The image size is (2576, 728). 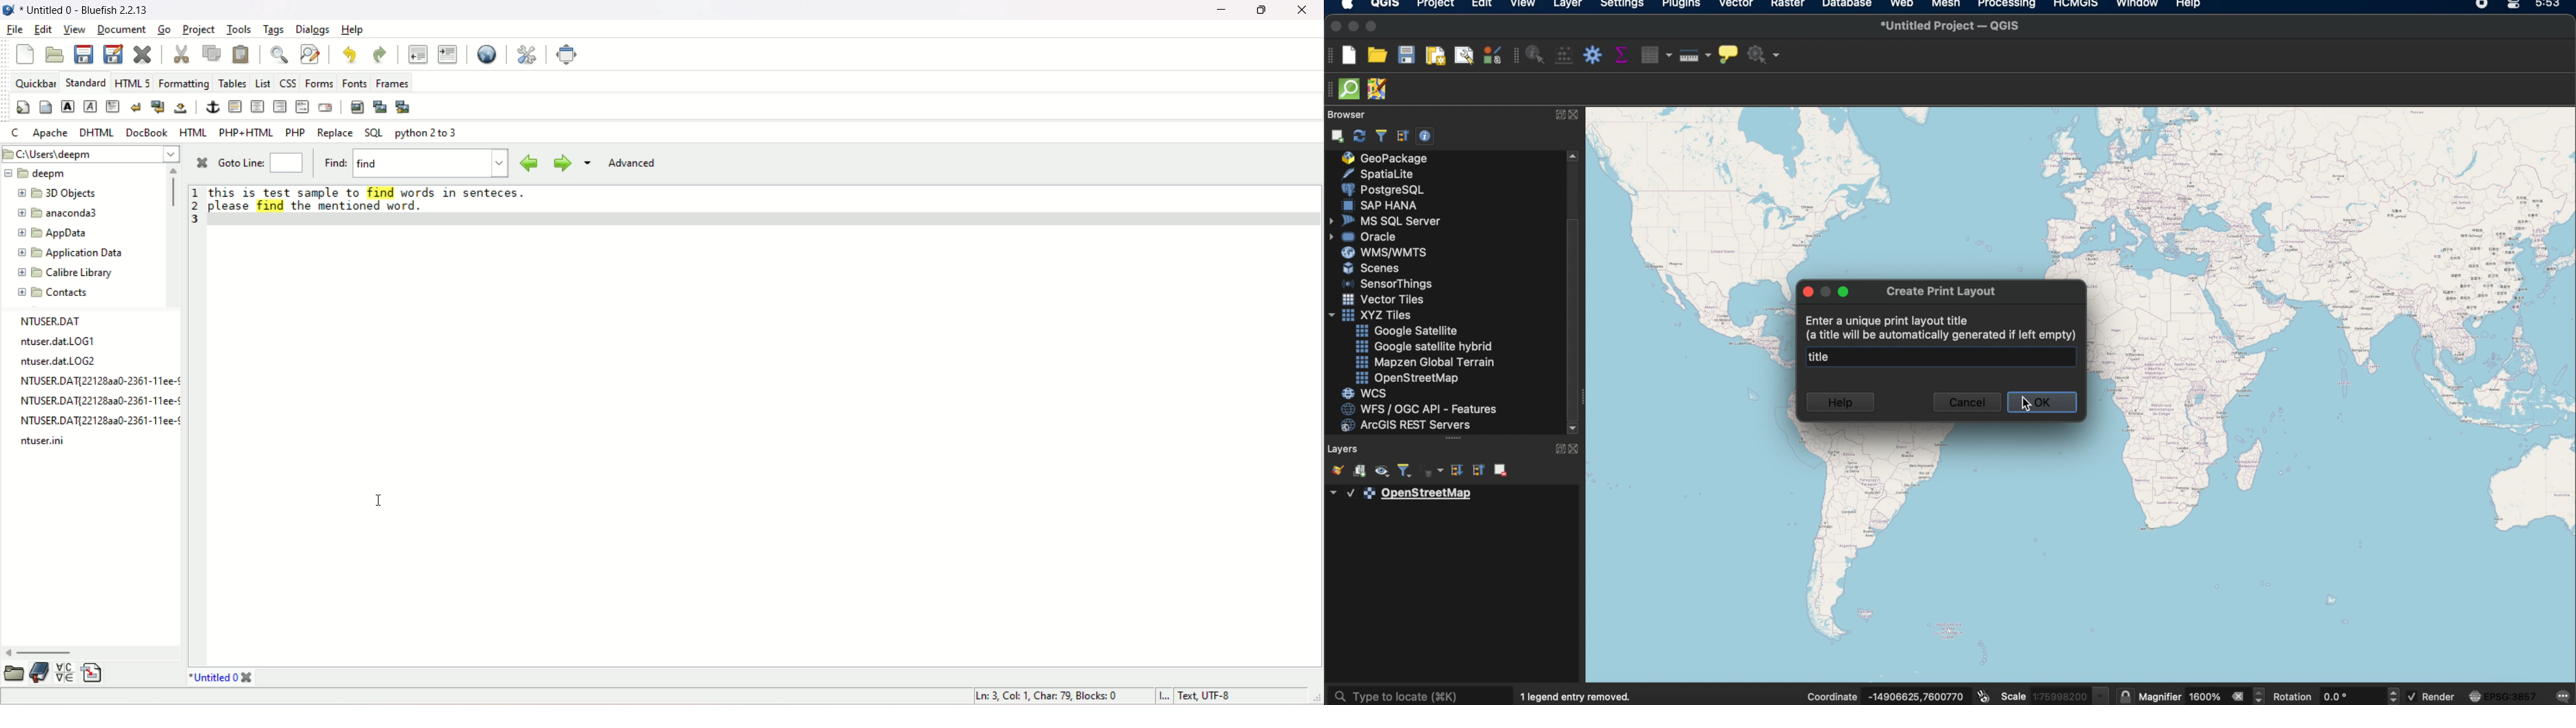 What do you see at coordinates (94, 674) in the screenshot?
I see `insert file` at bounding box center [94, 674].